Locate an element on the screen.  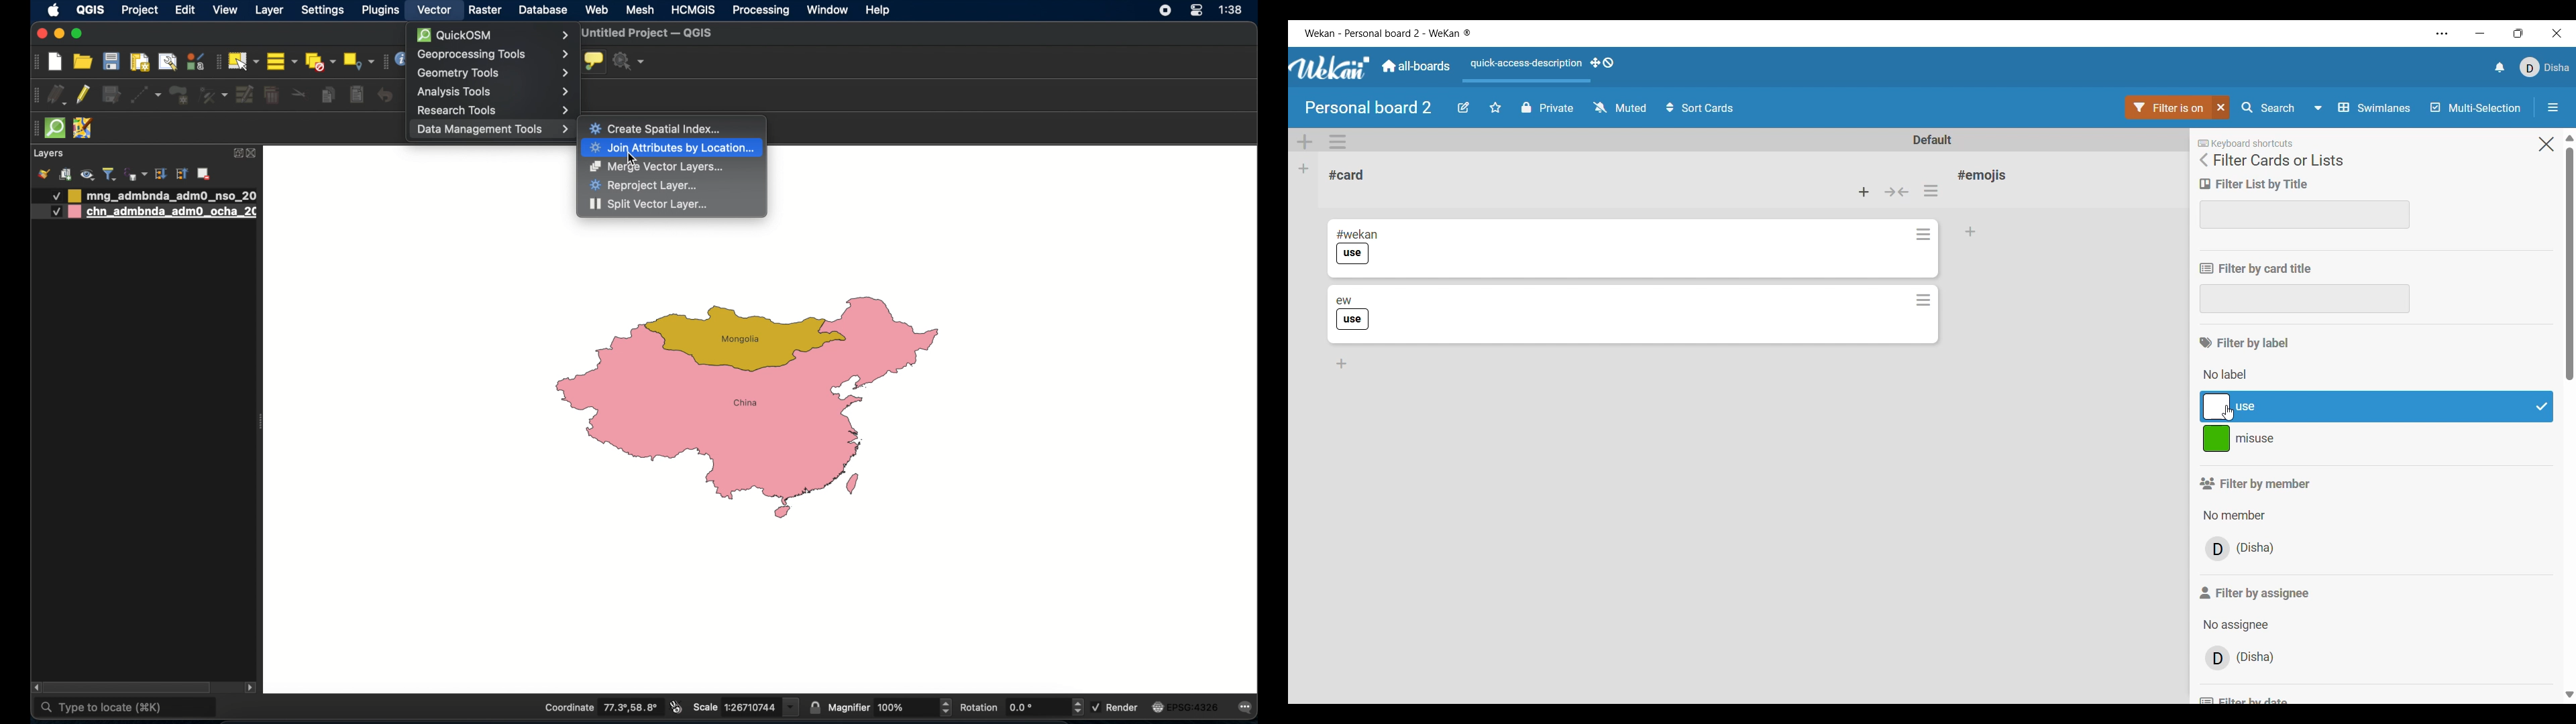
Merge Vector Layers... is located at coordinates (656, 168).